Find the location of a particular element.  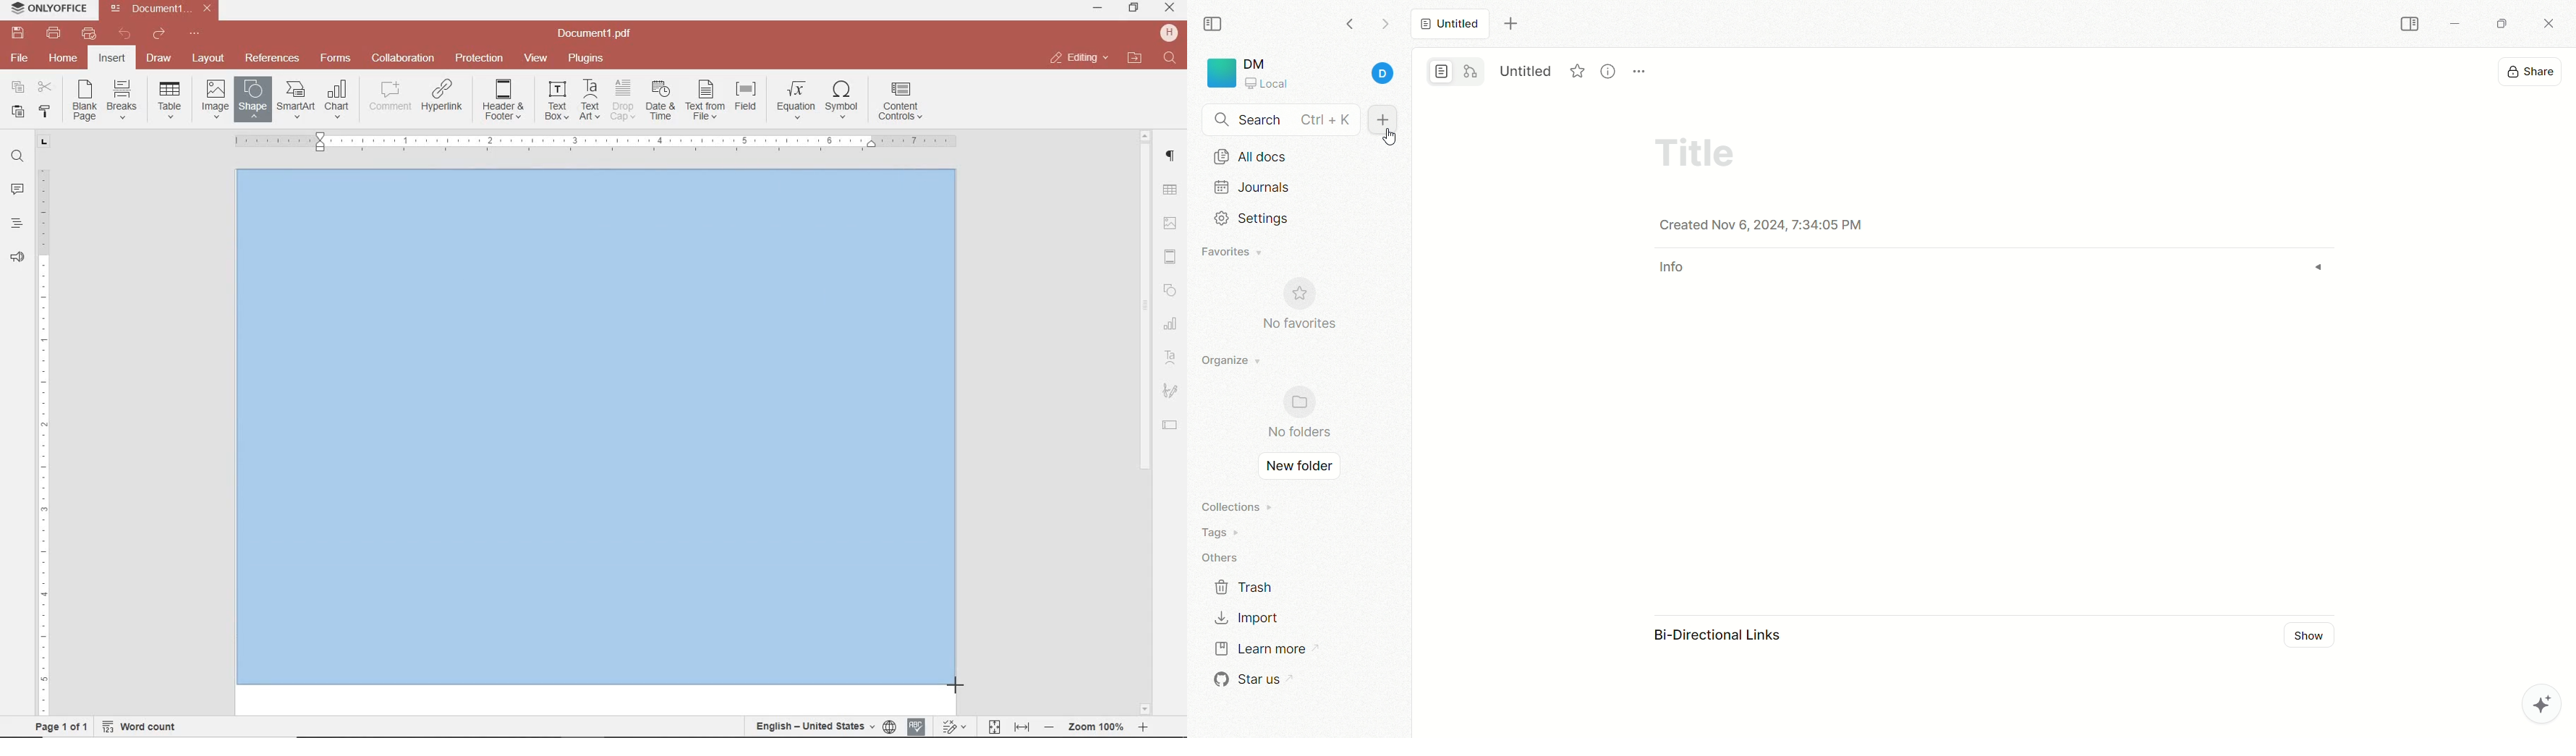

paste is located at coordinates (16, 111).